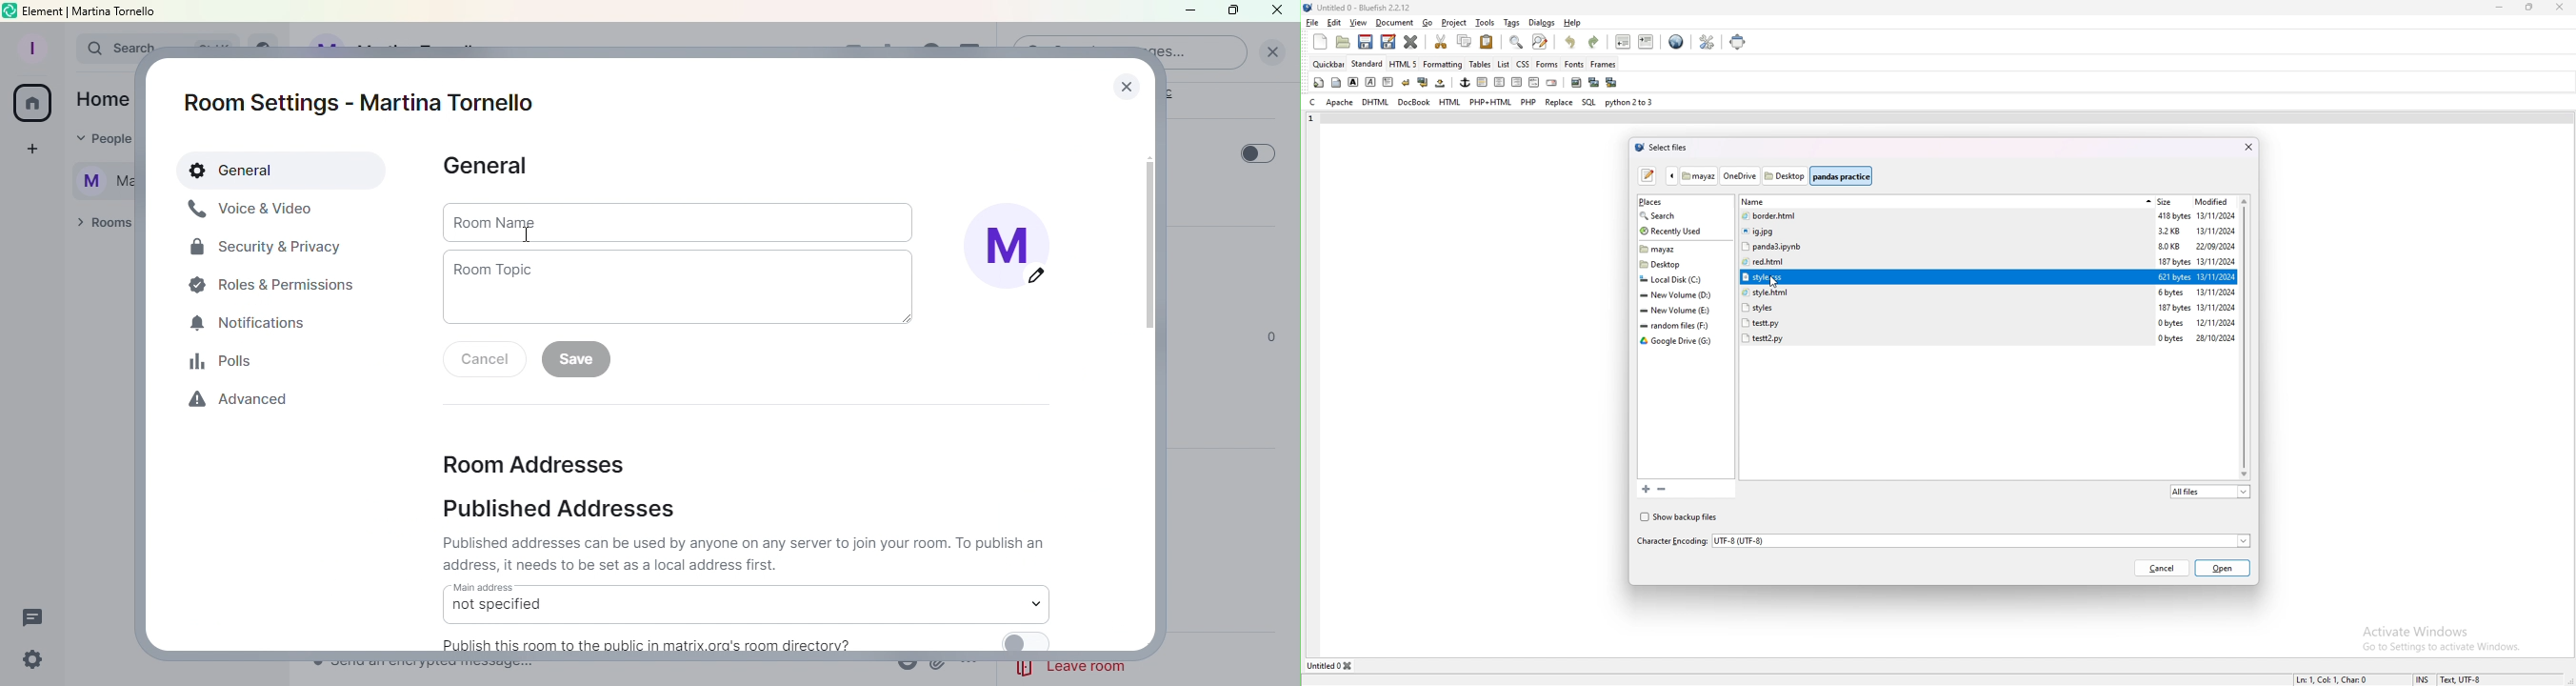 Image resolution: width=2576 pixels, height=700 pixels. Describe the element at coordinates (1341, 102) in the screenshot. I see `apache` at that location.